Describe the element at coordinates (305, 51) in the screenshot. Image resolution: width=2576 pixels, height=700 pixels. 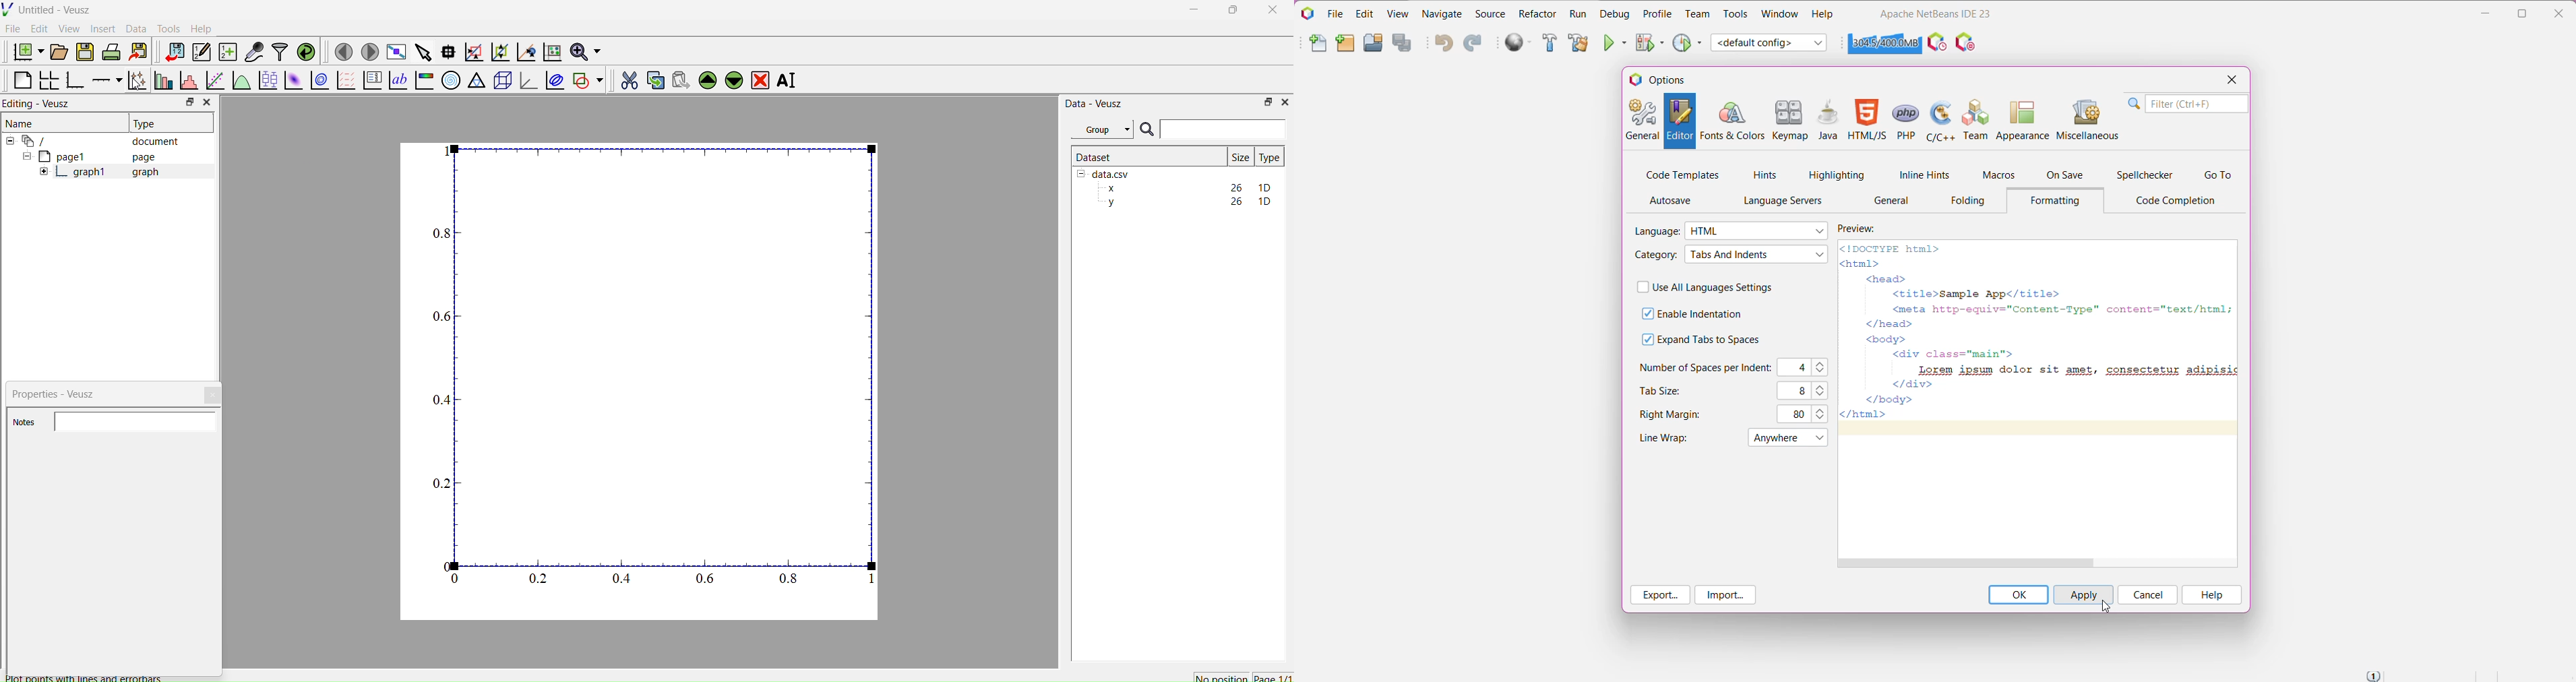
I see `Reload linked dataset` at that location.